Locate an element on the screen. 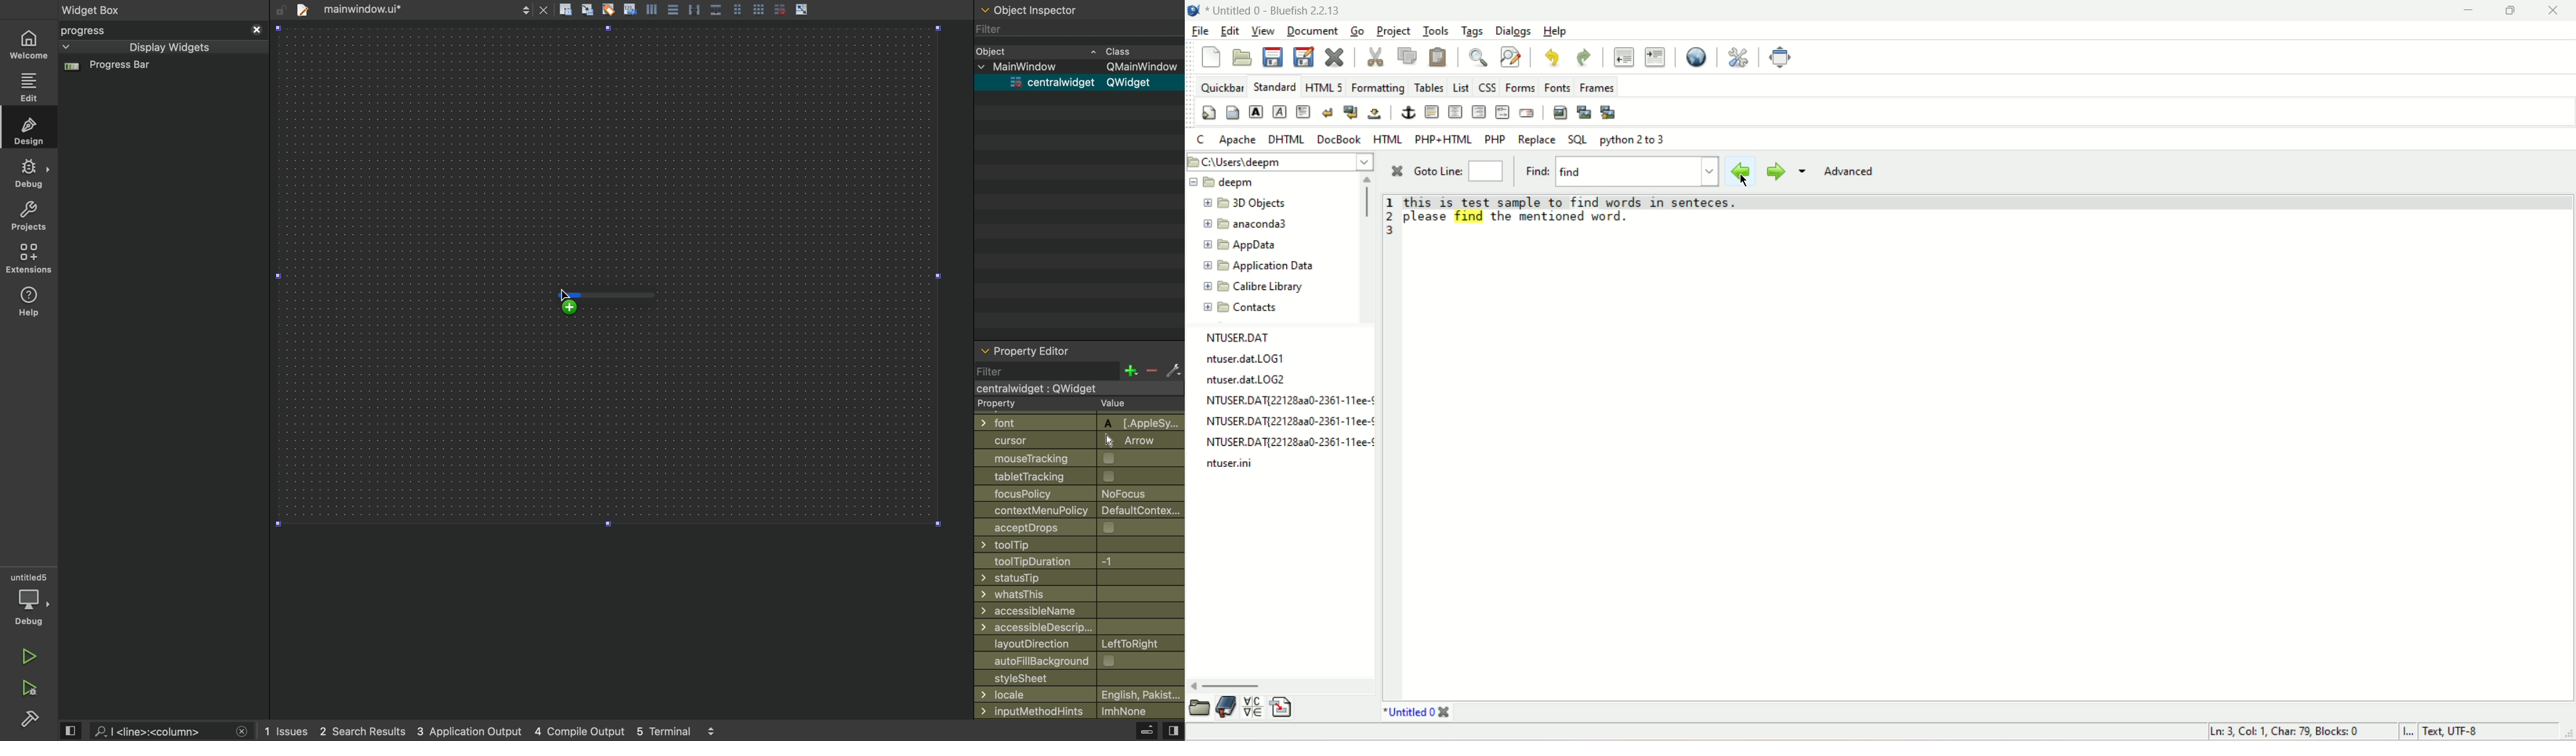 Image resolution: width=2576 pixels, height=756 pixels. paragraph is located at coordinates (1304, 112).